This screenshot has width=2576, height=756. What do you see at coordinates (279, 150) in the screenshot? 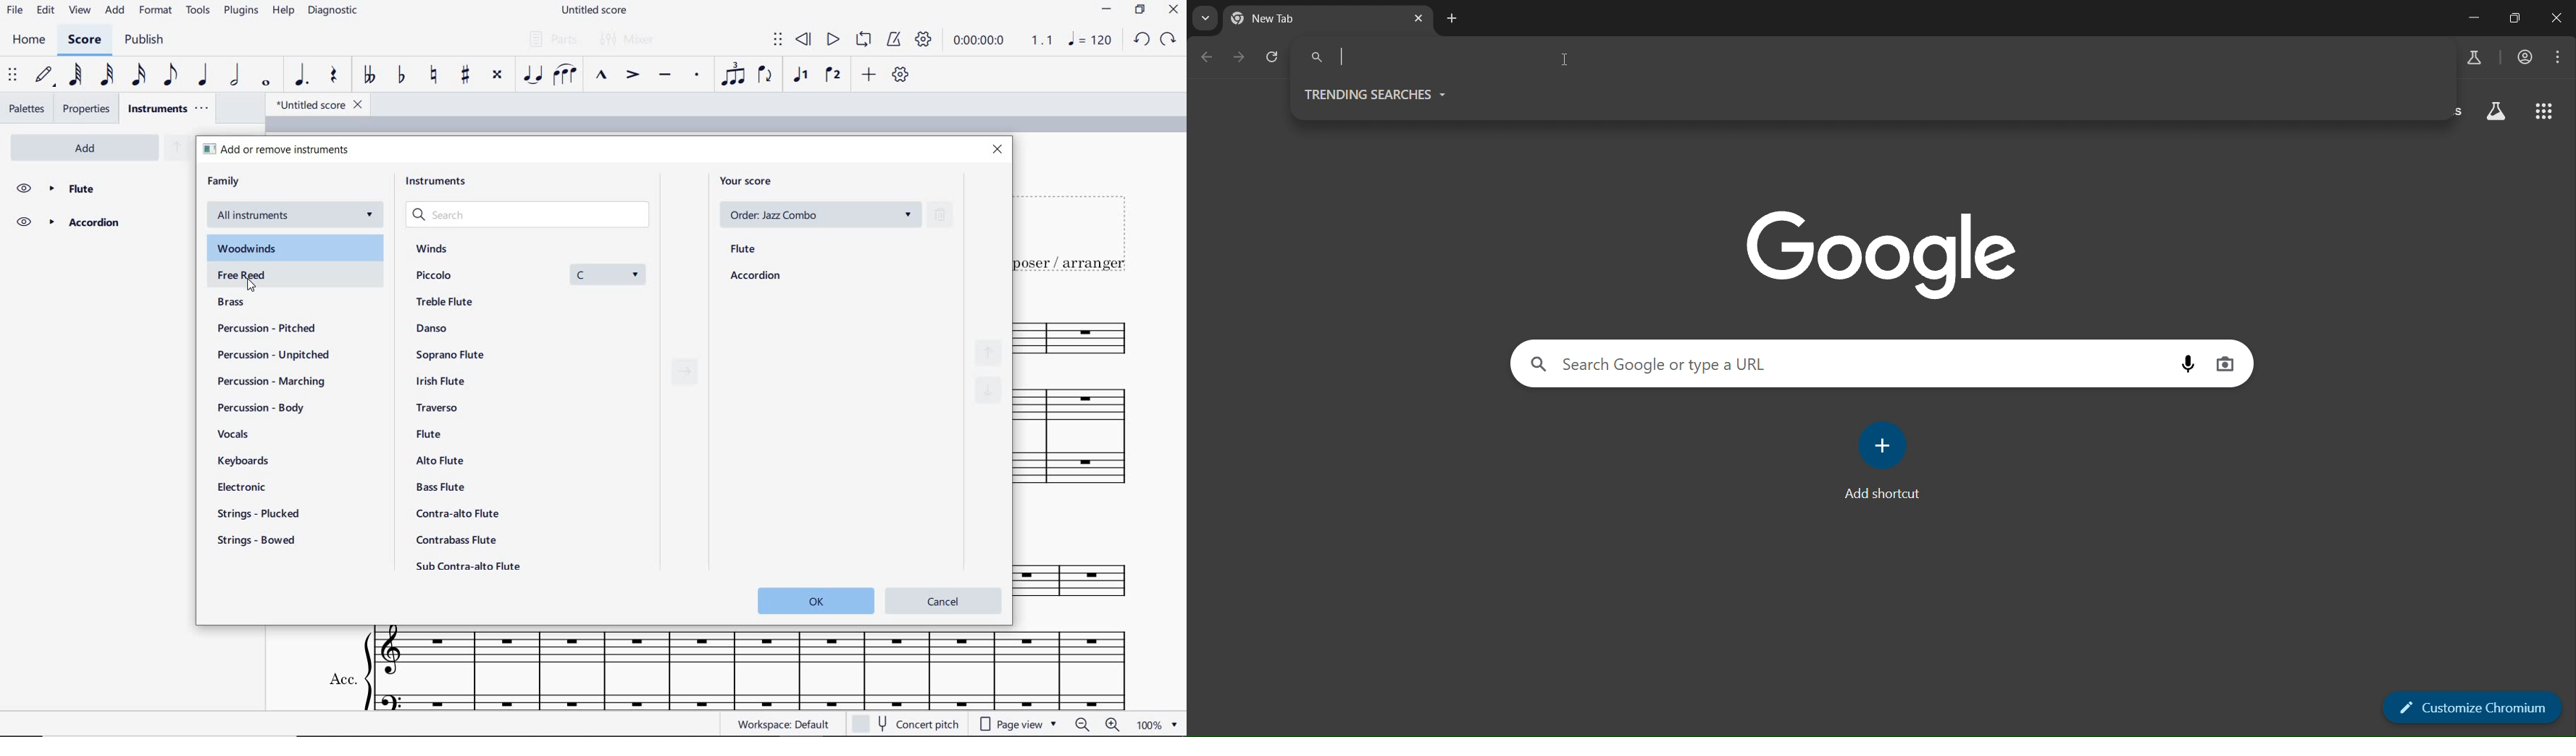
I see `add or remove instruments` at bounding box center [279, 150].